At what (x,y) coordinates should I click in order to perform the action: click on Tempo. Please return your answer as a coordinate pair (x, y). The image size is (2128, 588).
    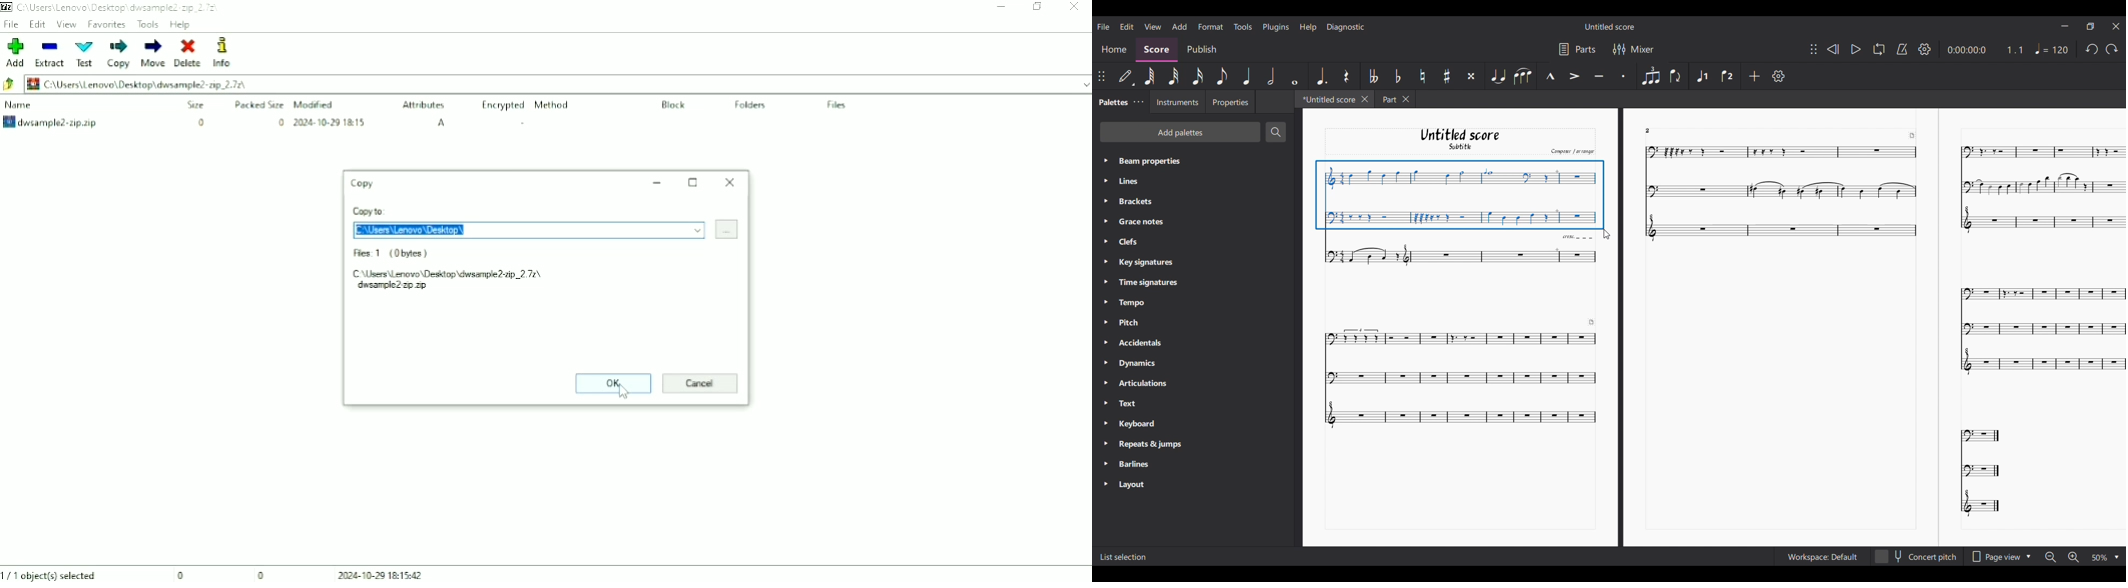
    Looking at the image, I should click on (2054, 48).